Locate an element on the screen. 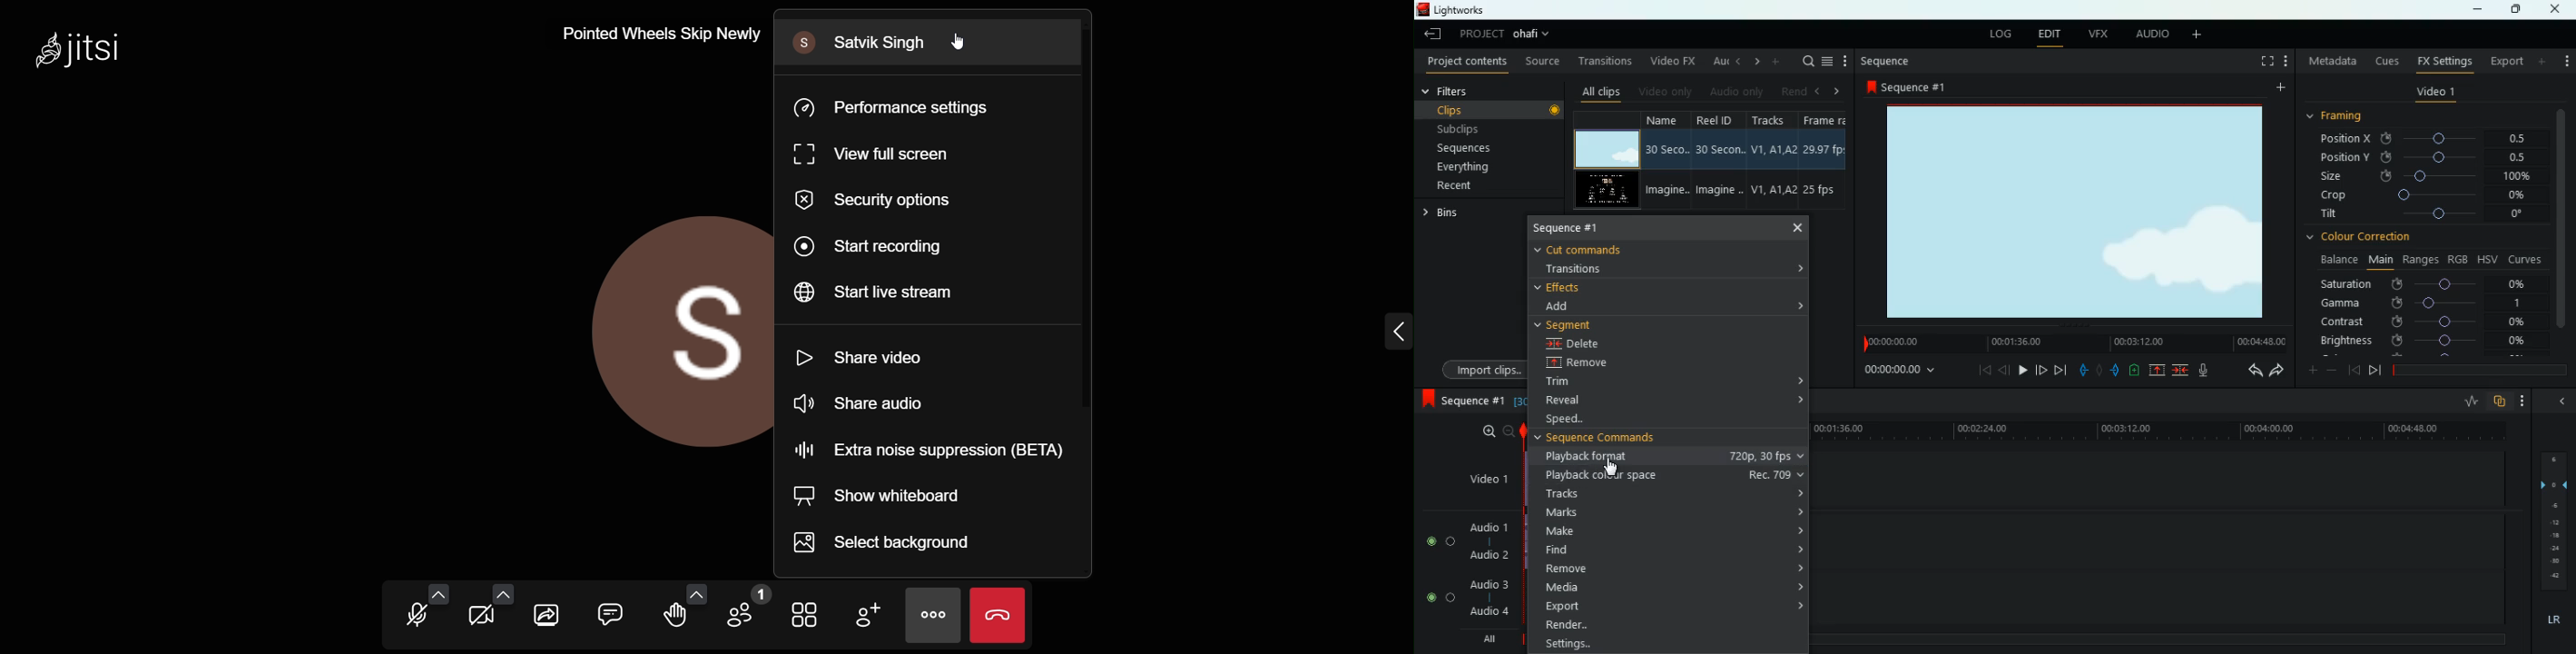  metadata is located at coordinates (2329, 60).